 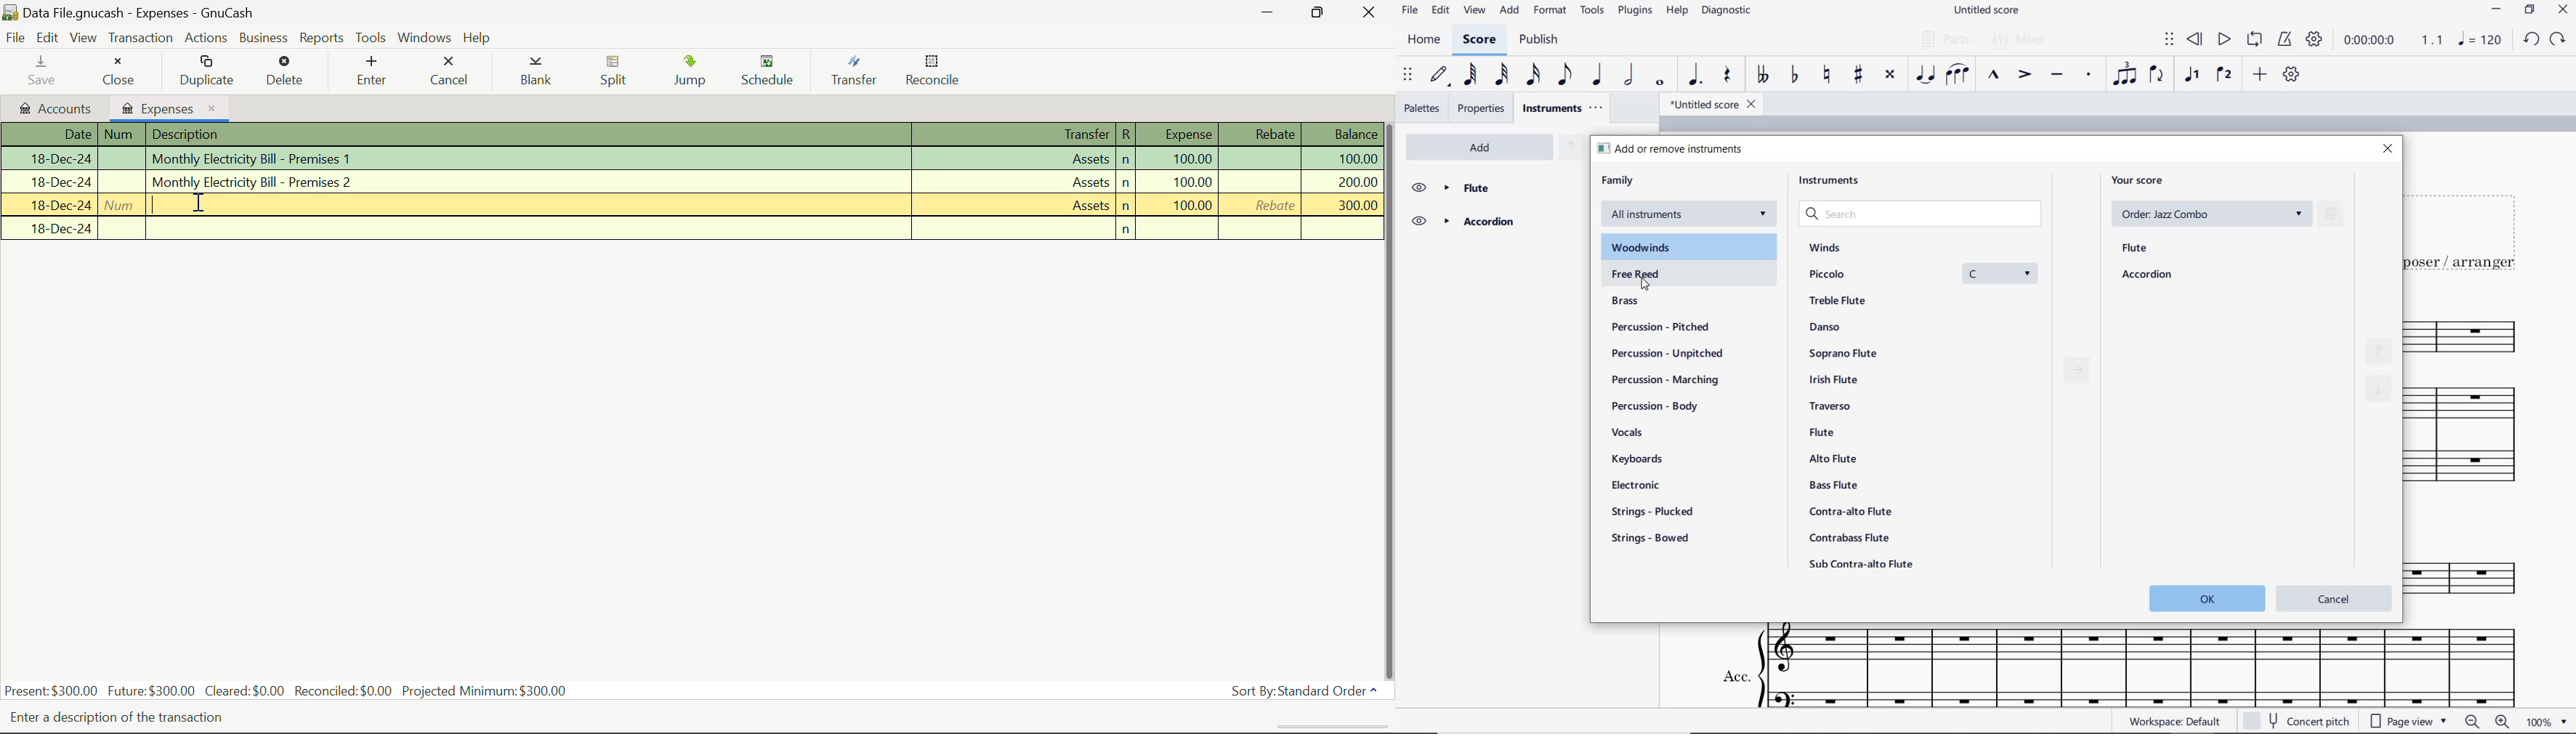 I want to click on New Transaction Field, so click(x=698, y=228).